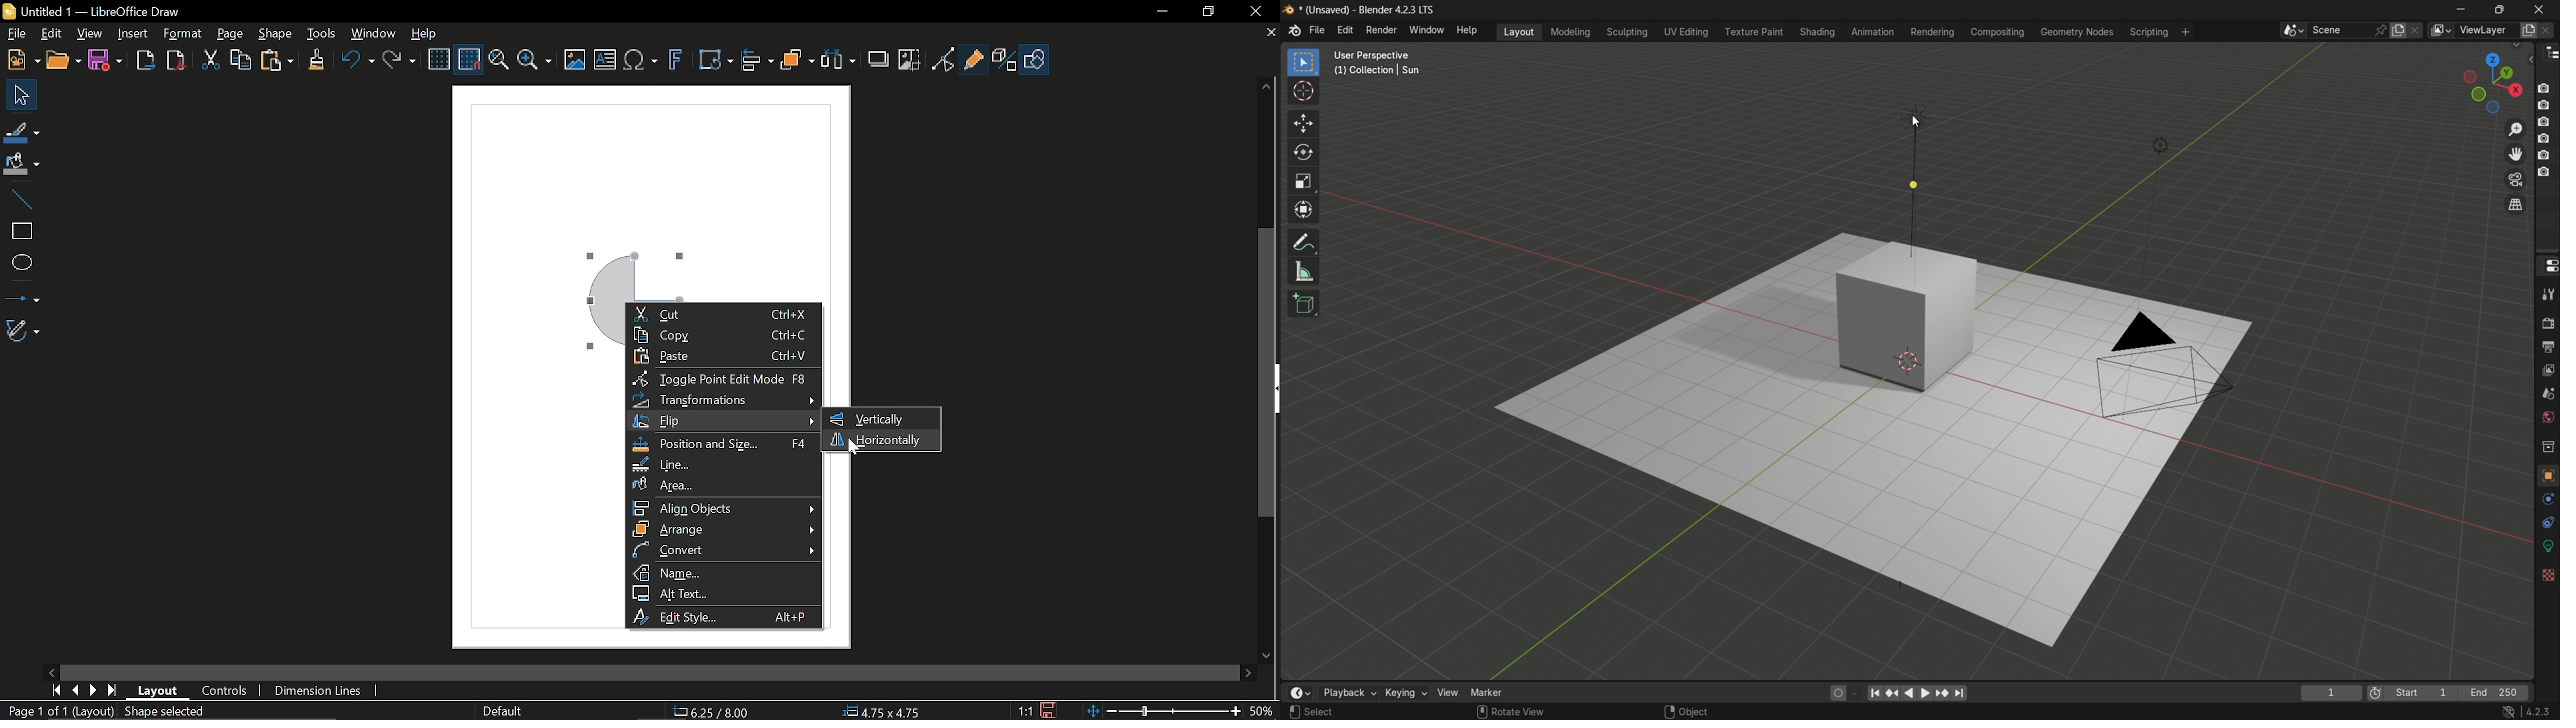  Describe the element at coordinates (506, 711) in the screenshot. I see `Default(Slide master name)` at that location.